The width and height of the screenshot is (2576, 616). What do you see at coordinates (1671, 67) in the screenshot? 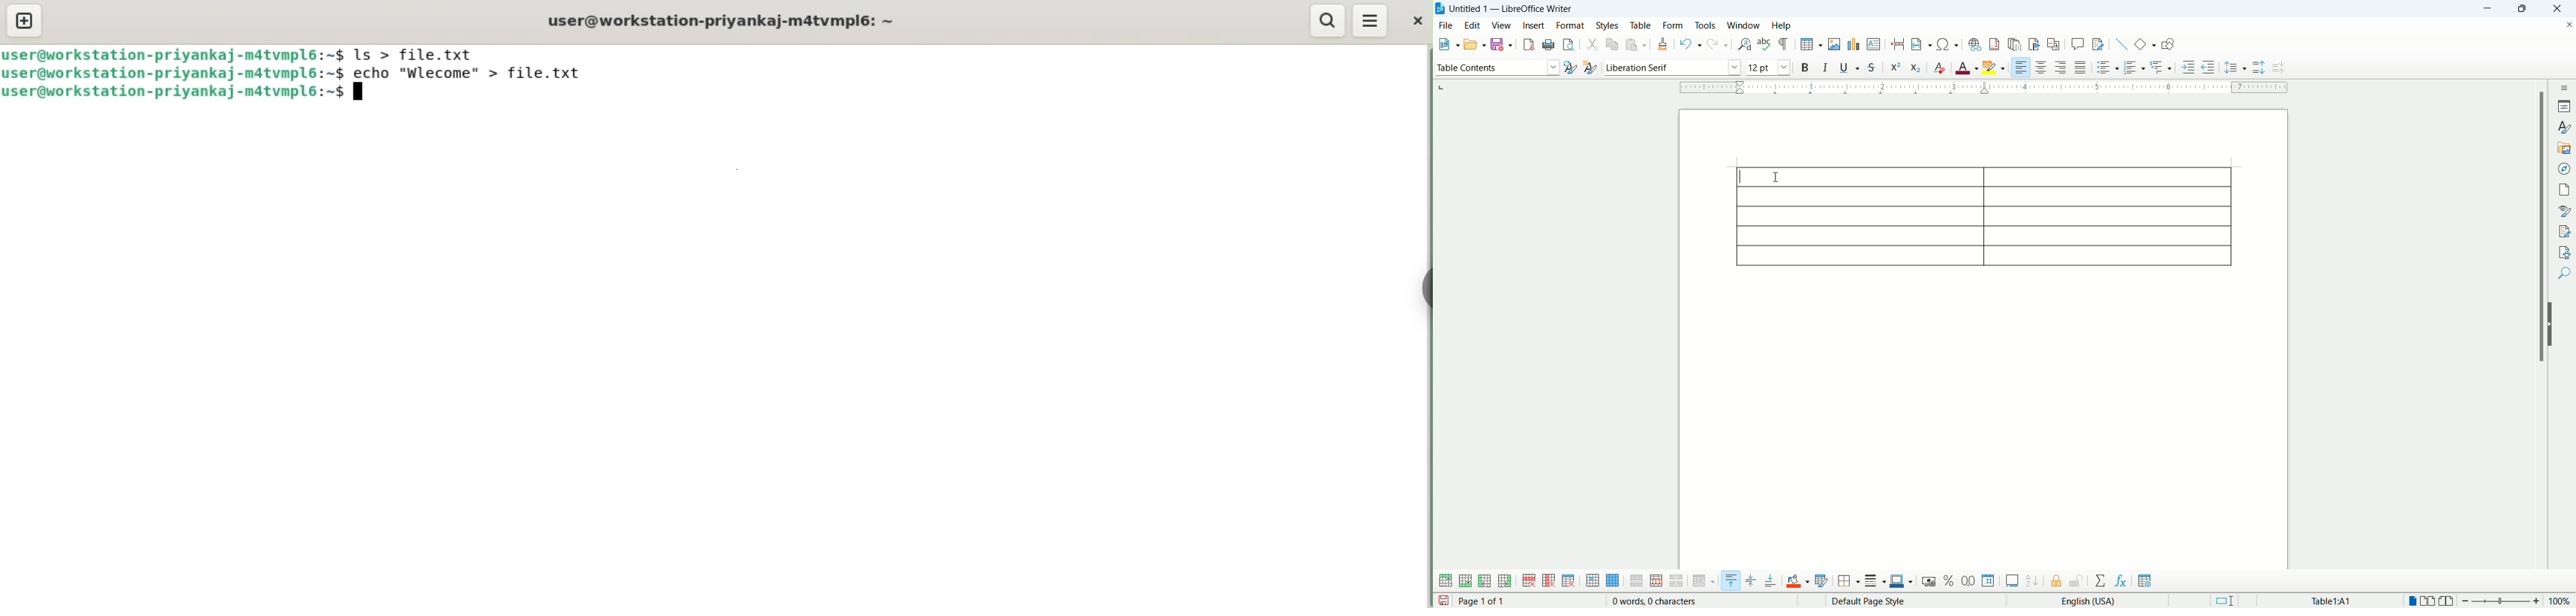
I see `font name` at bounding box center [1671, 67].